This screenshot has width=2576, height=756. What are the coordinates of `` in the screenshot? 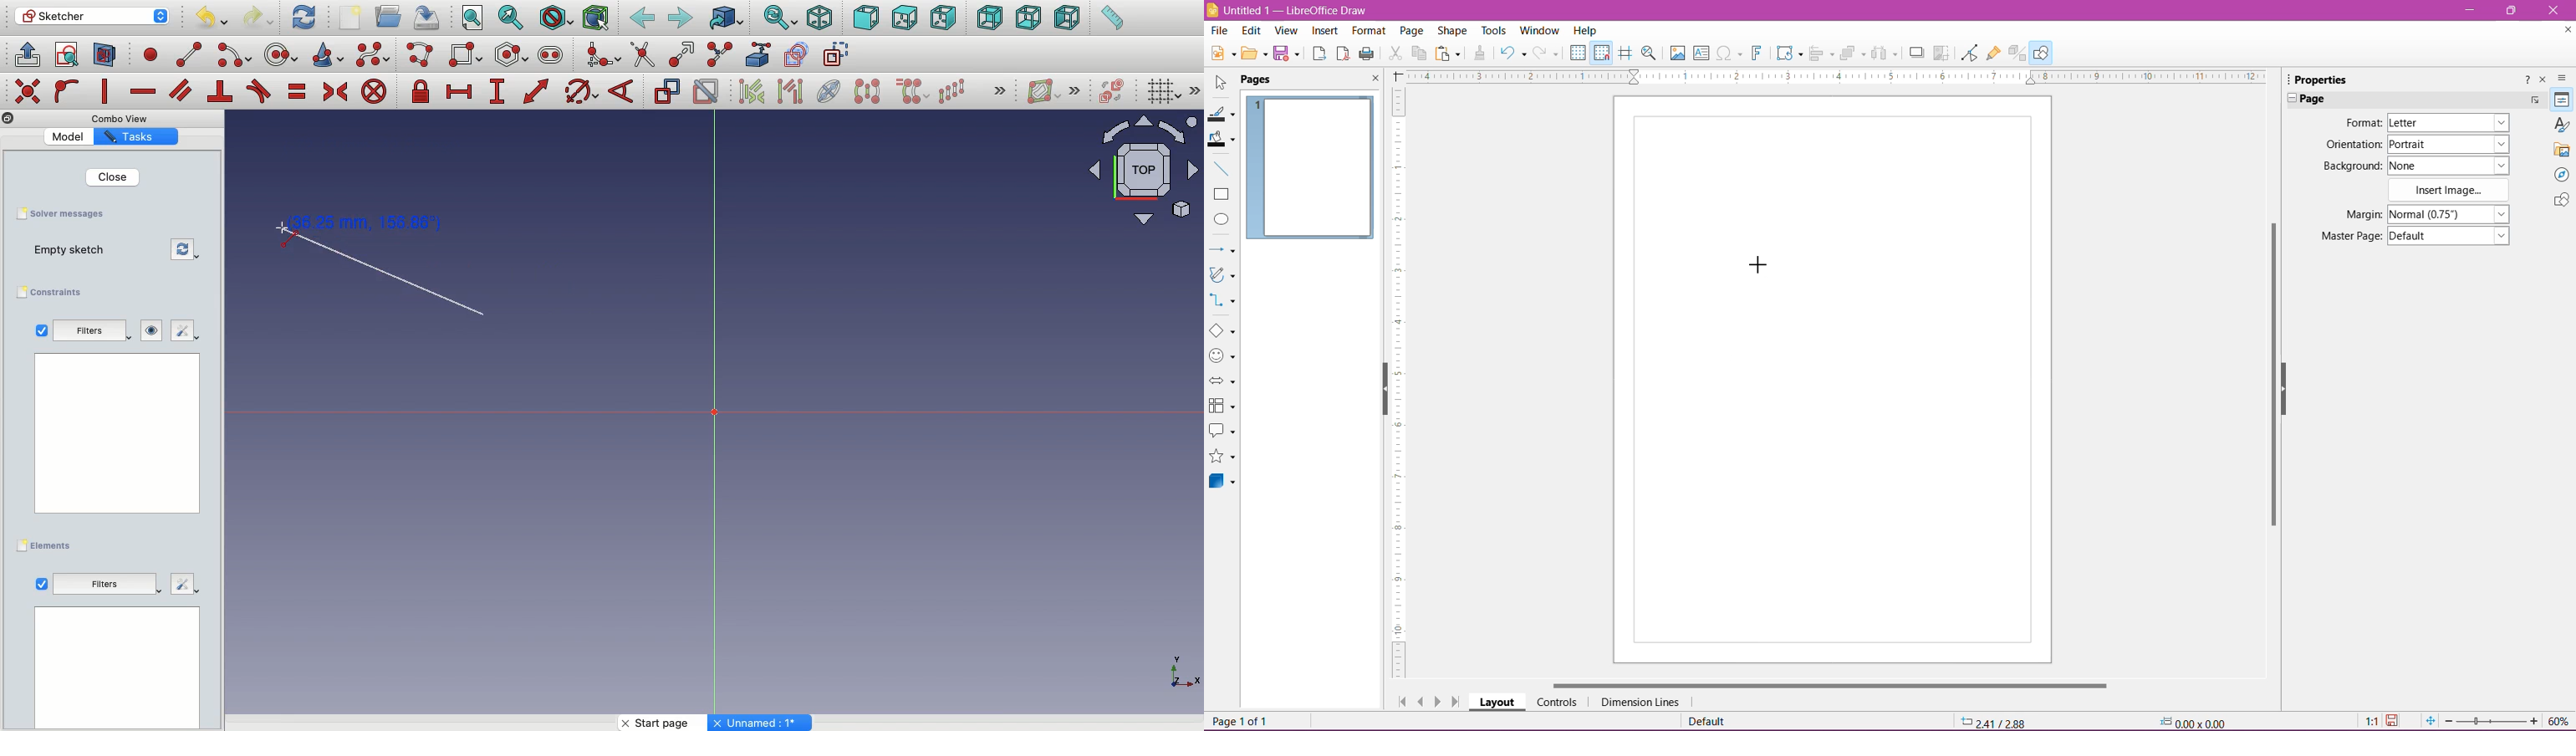 It's located at (112, 440).